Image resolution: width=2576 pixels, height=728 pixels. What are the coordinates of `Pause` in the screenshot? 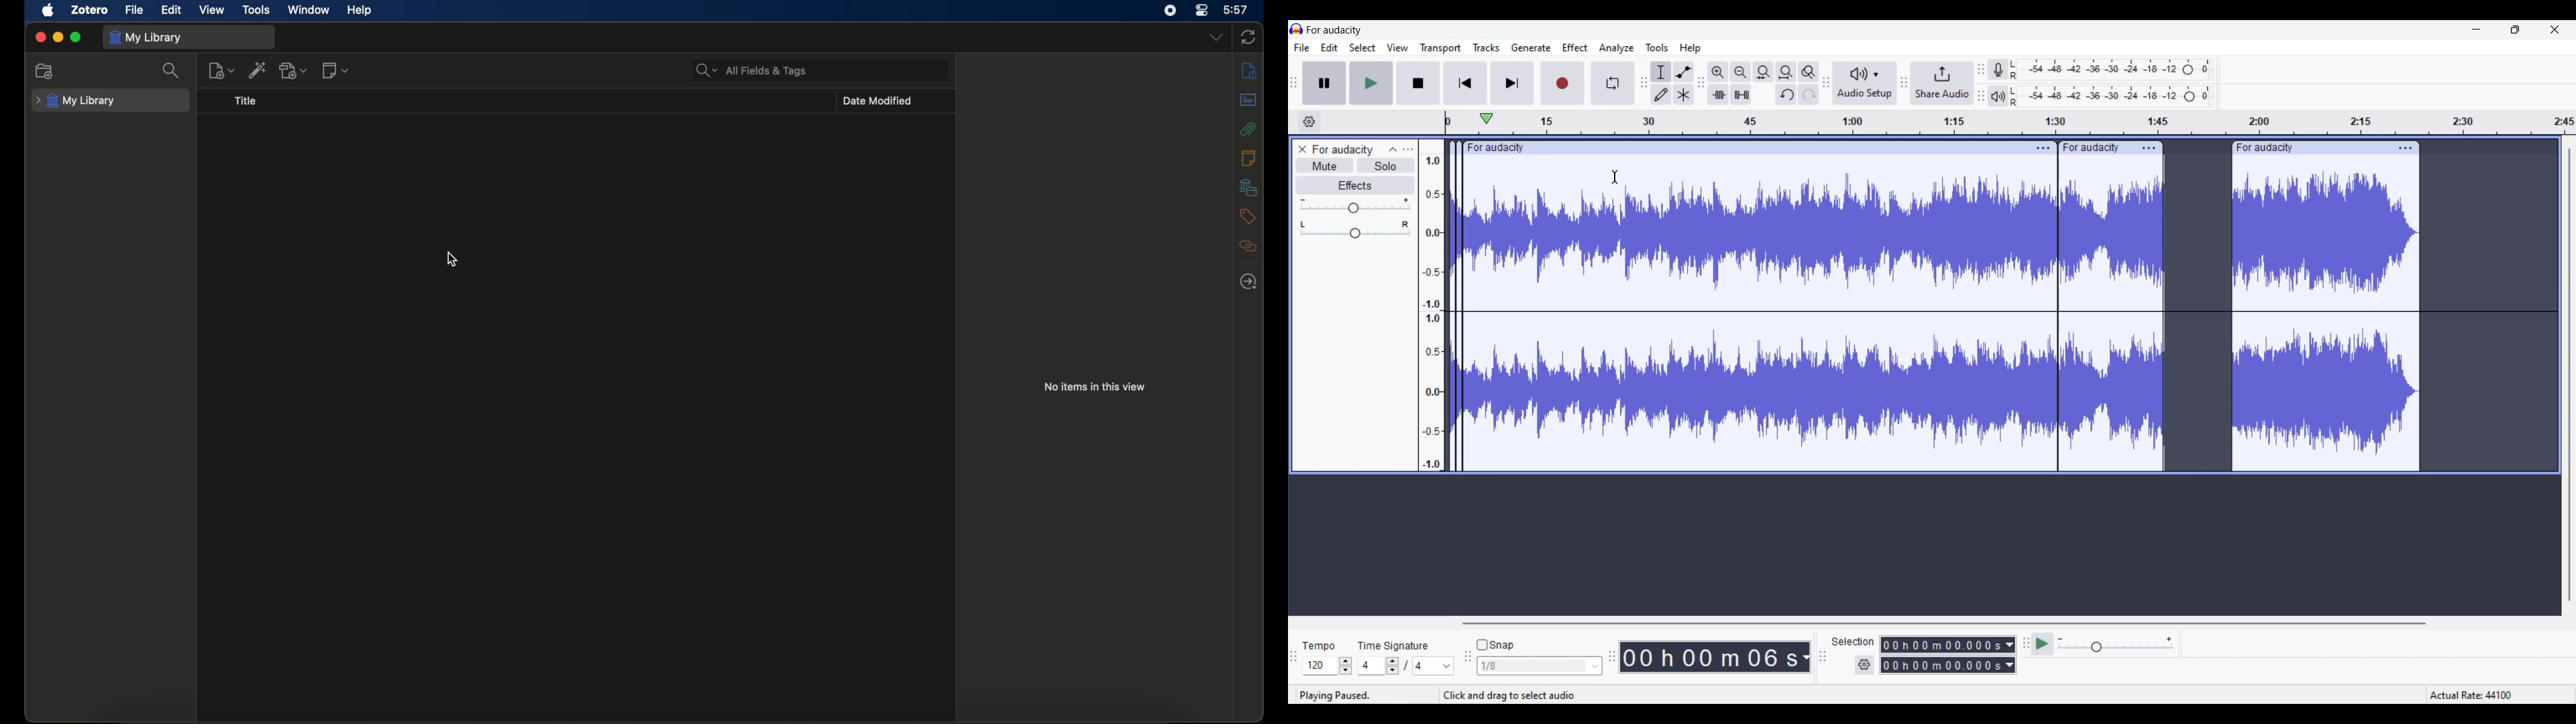 It's located at (1323, 82).